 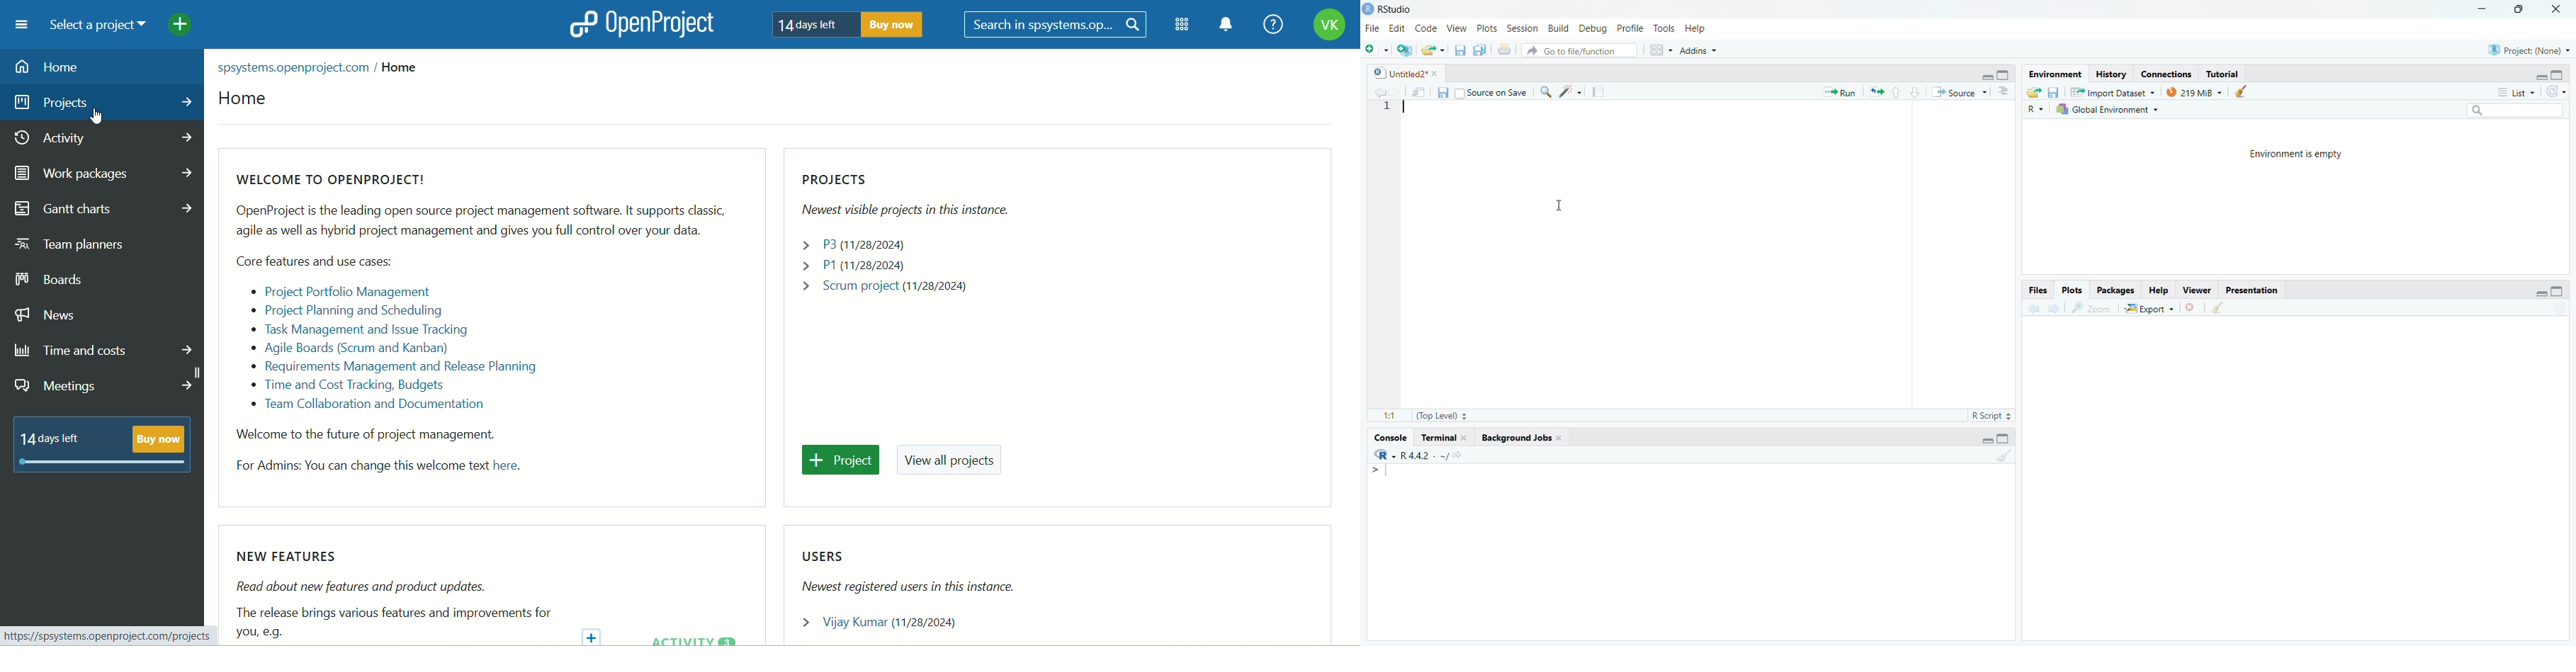 I want to click on Save, so click(x=2055, y=92).